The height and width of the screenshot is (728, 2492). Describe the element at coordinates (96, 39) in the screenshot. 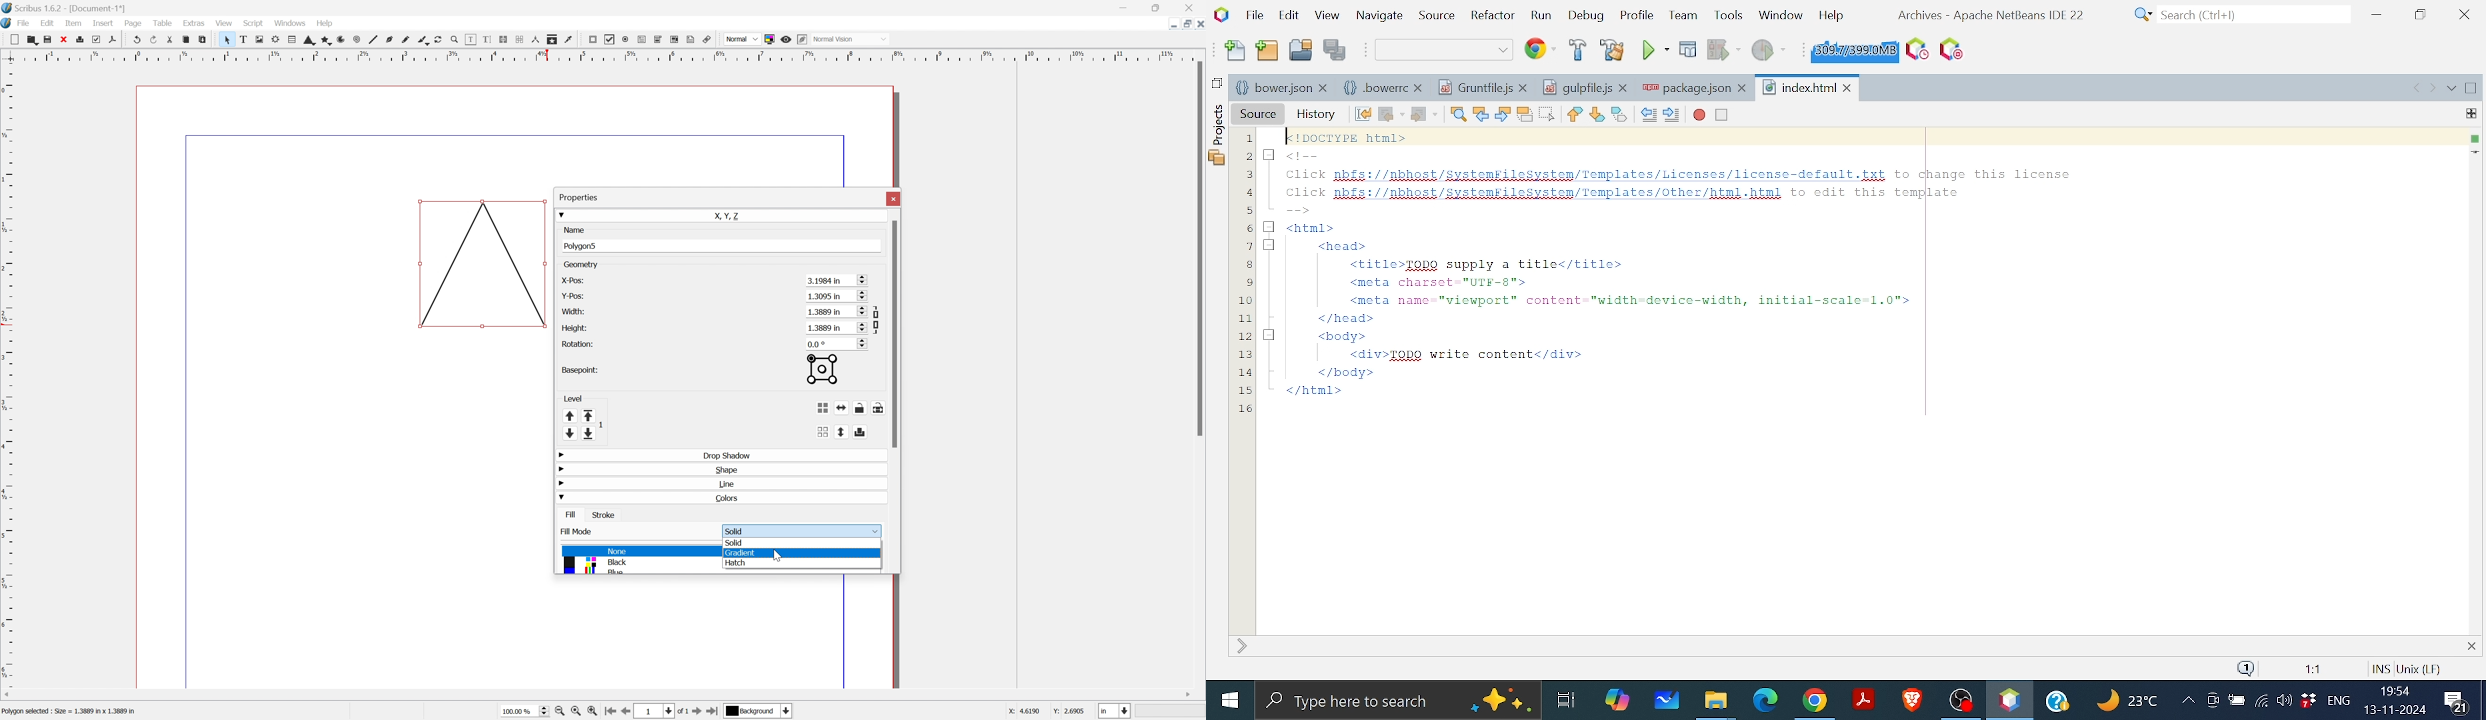

I see `Preflight verifier` at that location.